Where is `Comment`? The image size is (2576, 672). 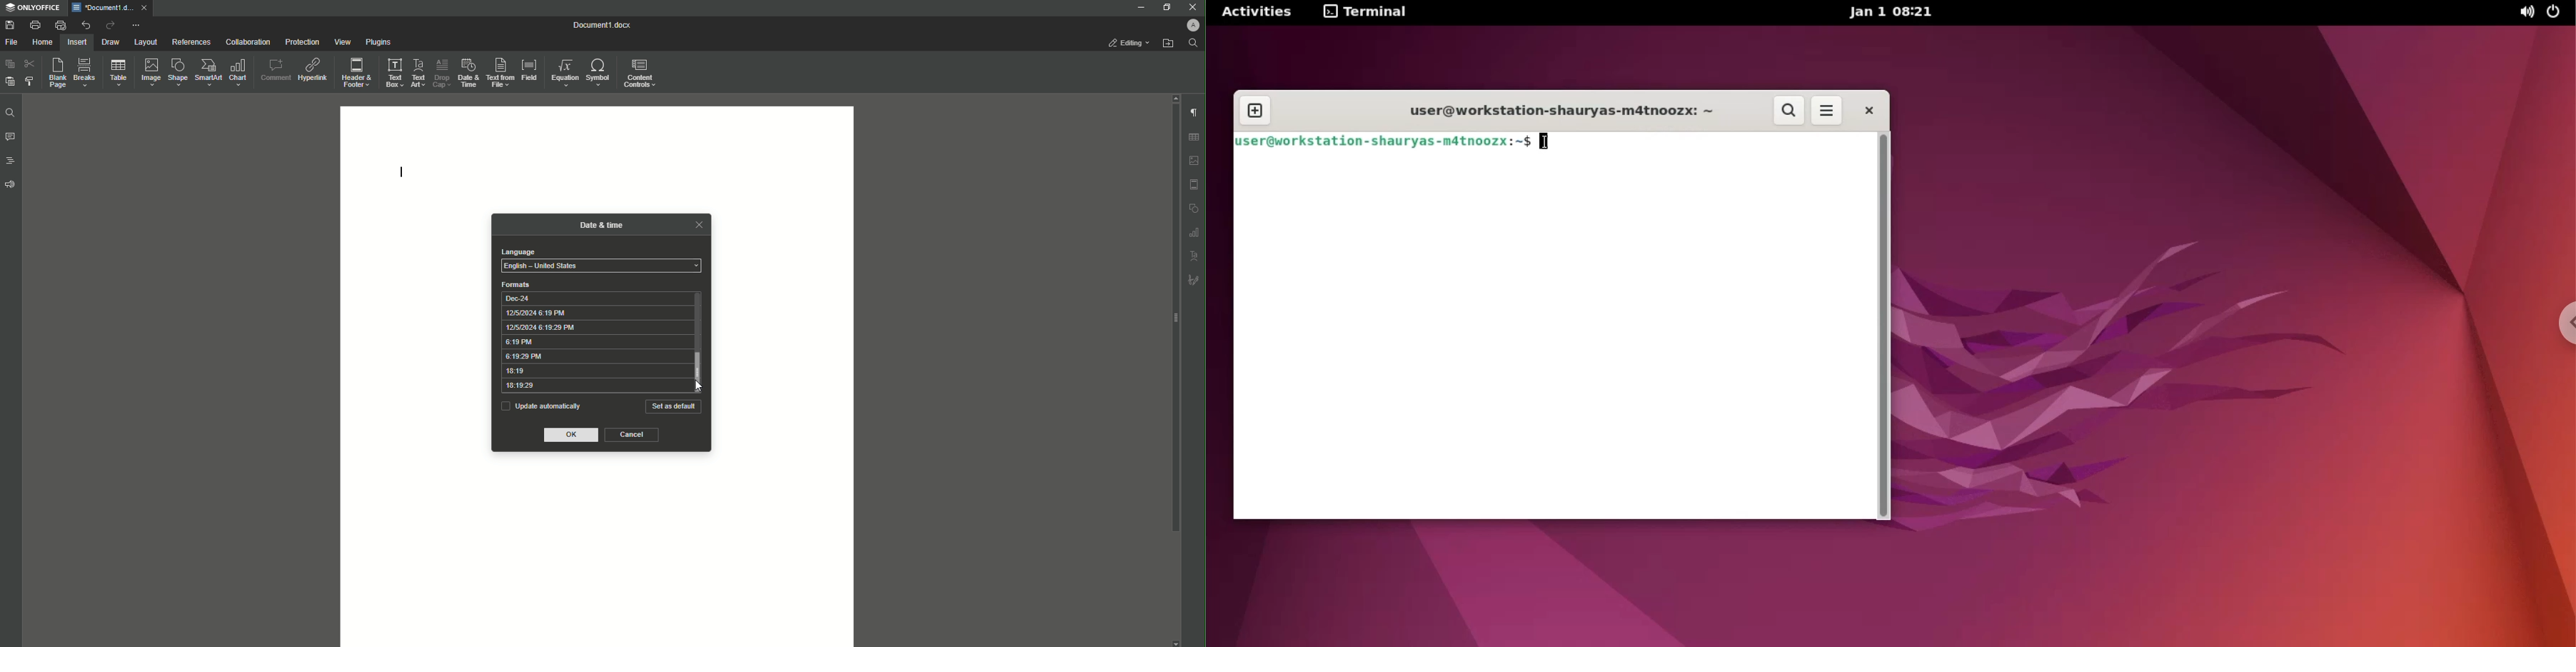 Comment is located at coordinates (274, 68).